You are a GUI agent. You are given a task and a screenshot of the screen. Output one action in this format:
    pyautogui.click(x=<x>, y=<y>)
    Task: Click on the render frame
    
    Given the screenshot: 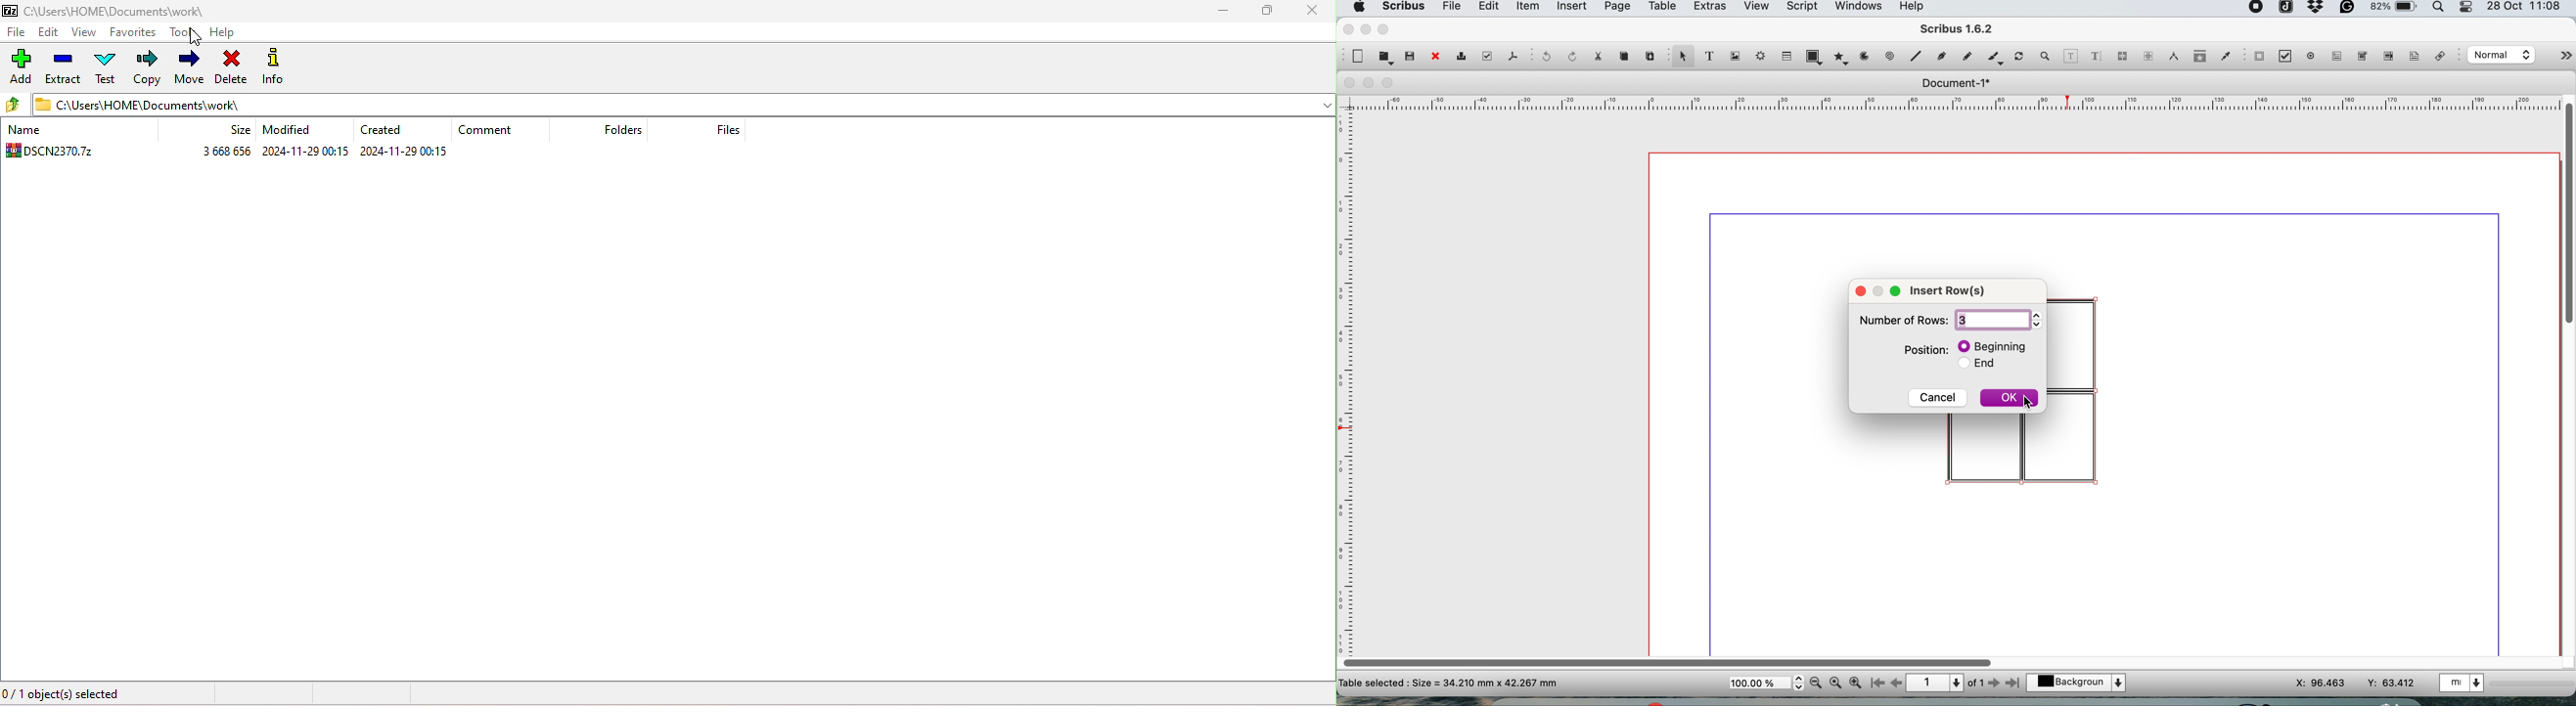 What is the action you would take?
    pyautogui.click(x=1758, y=56)
    